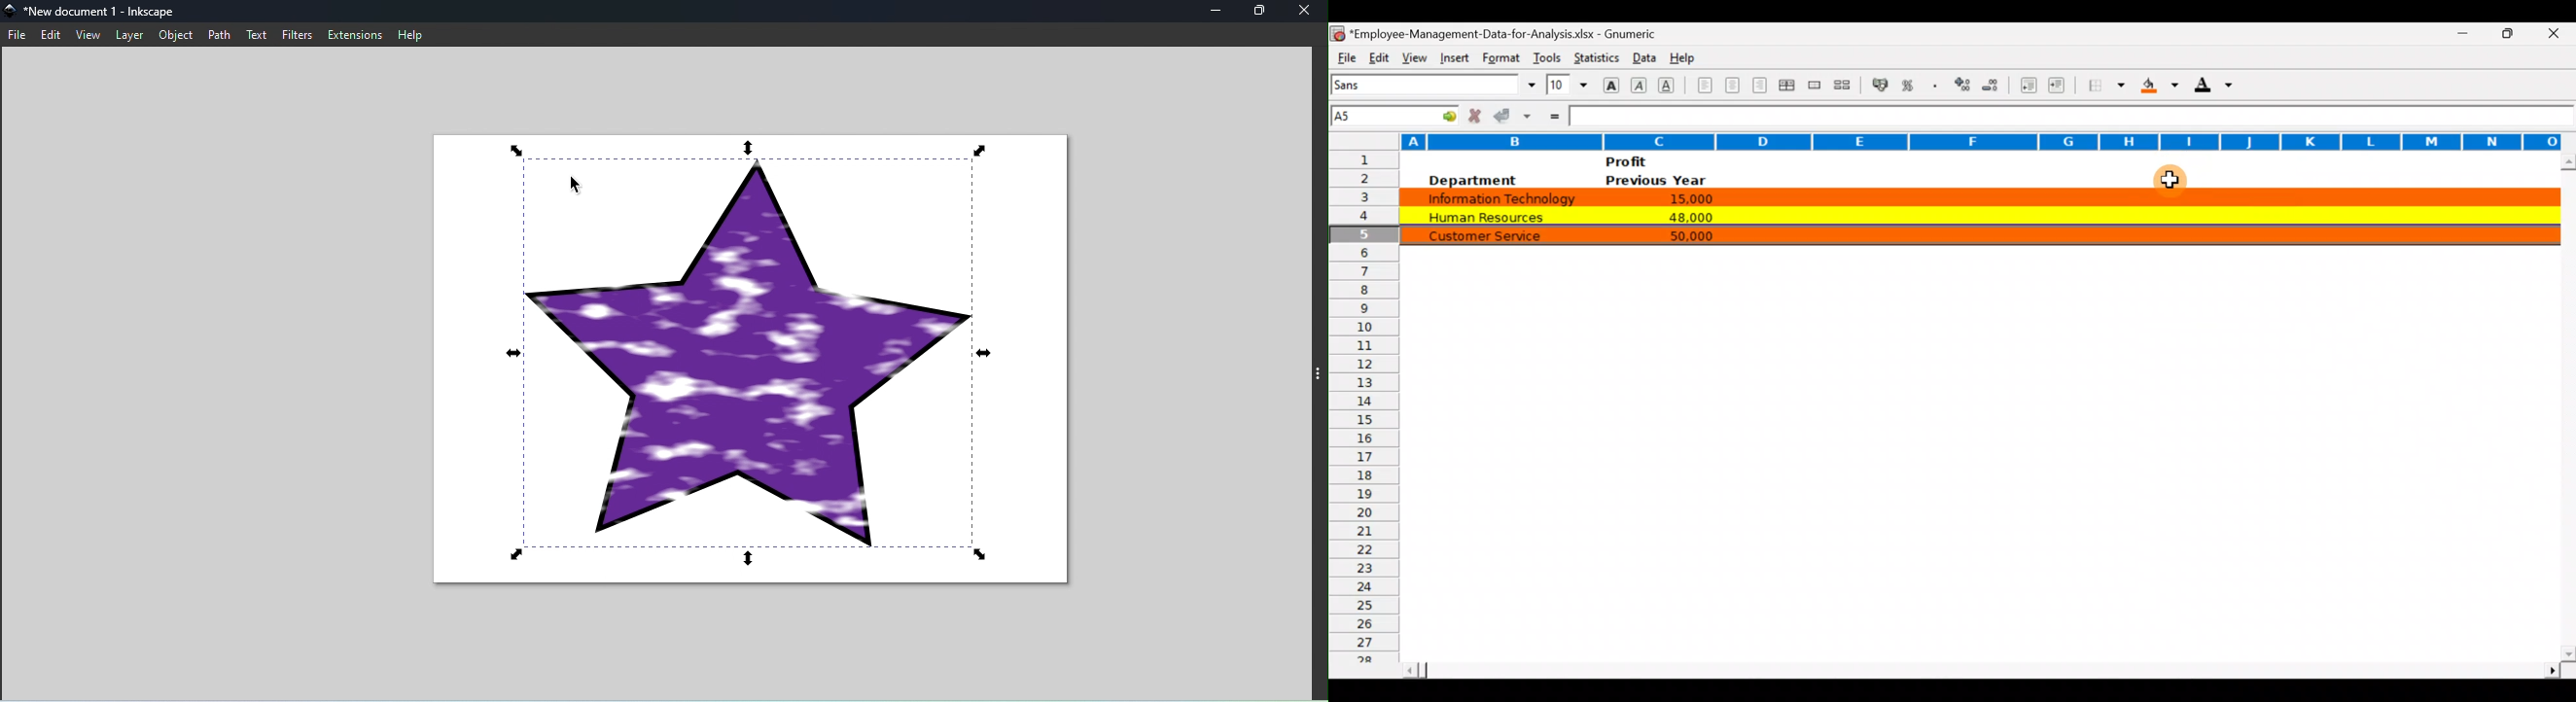 Image resolution: width=2576 pixels, height=728 pixels. I want to click on Selected row 3 of data highlighted with color, so click(1975, 195).